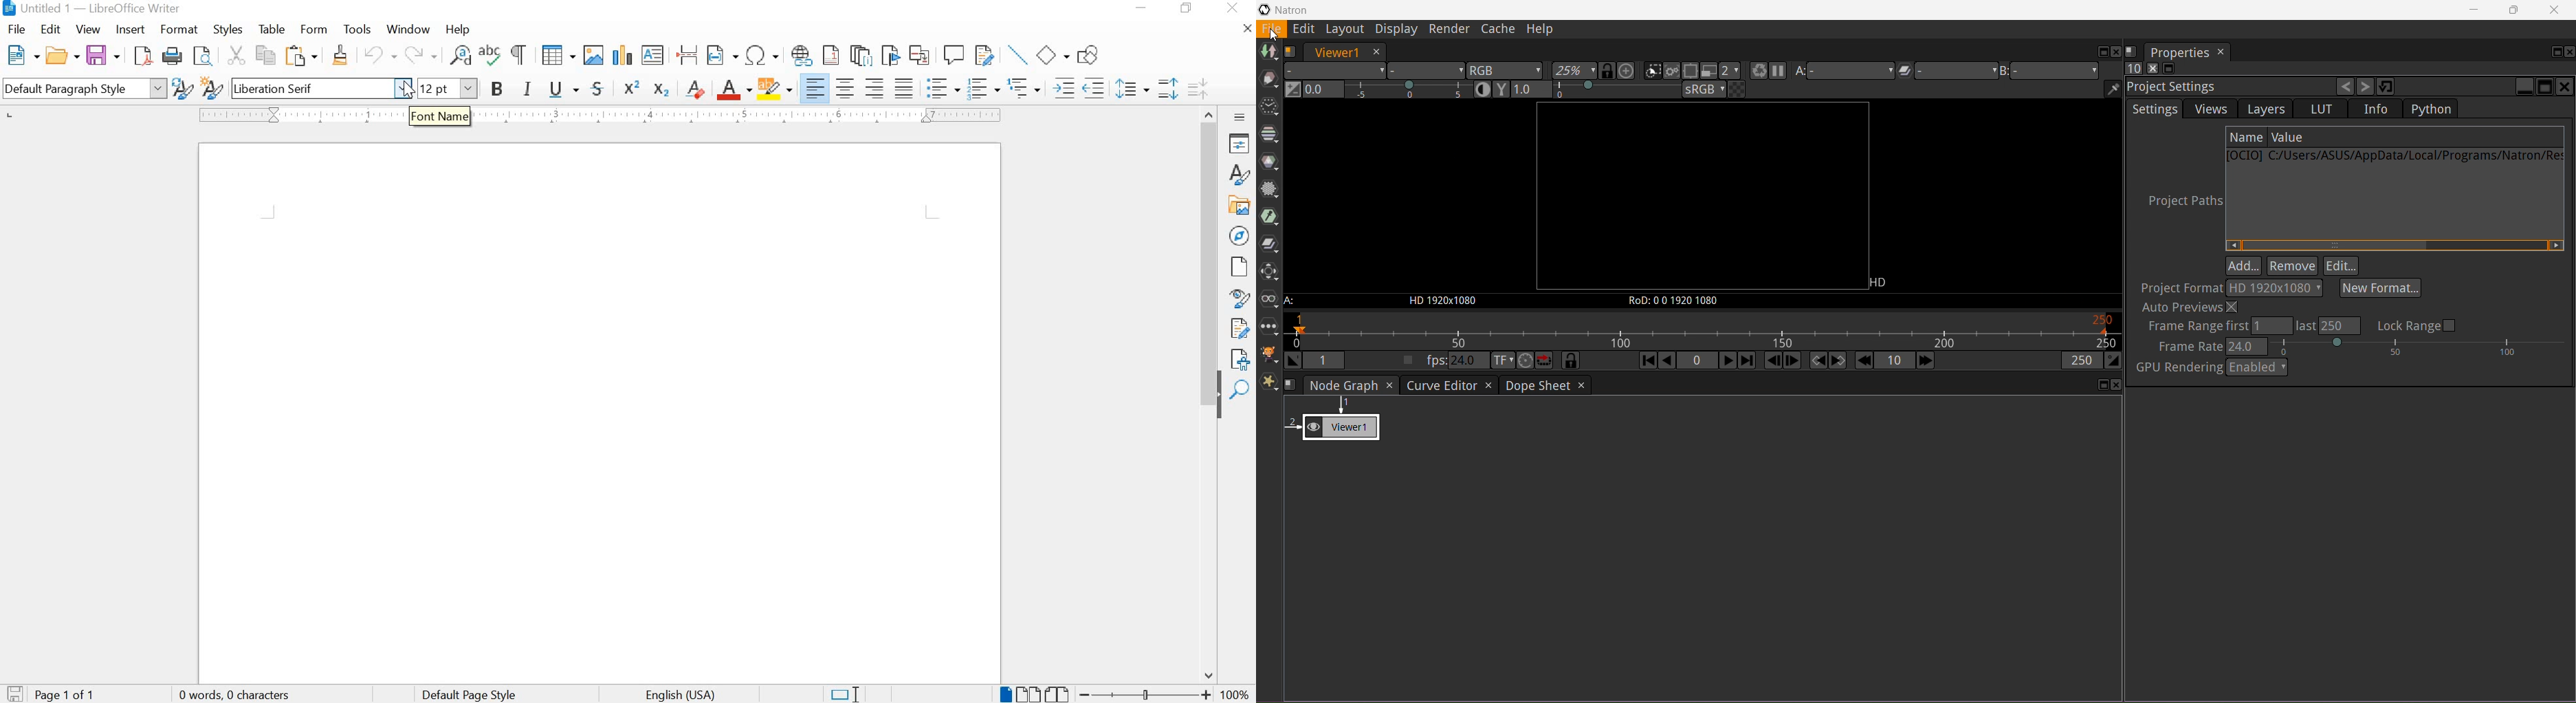  Describe the element at coordinates (1236, 693) in the screenshot. I see `ZOOM FACTOR` at that location.